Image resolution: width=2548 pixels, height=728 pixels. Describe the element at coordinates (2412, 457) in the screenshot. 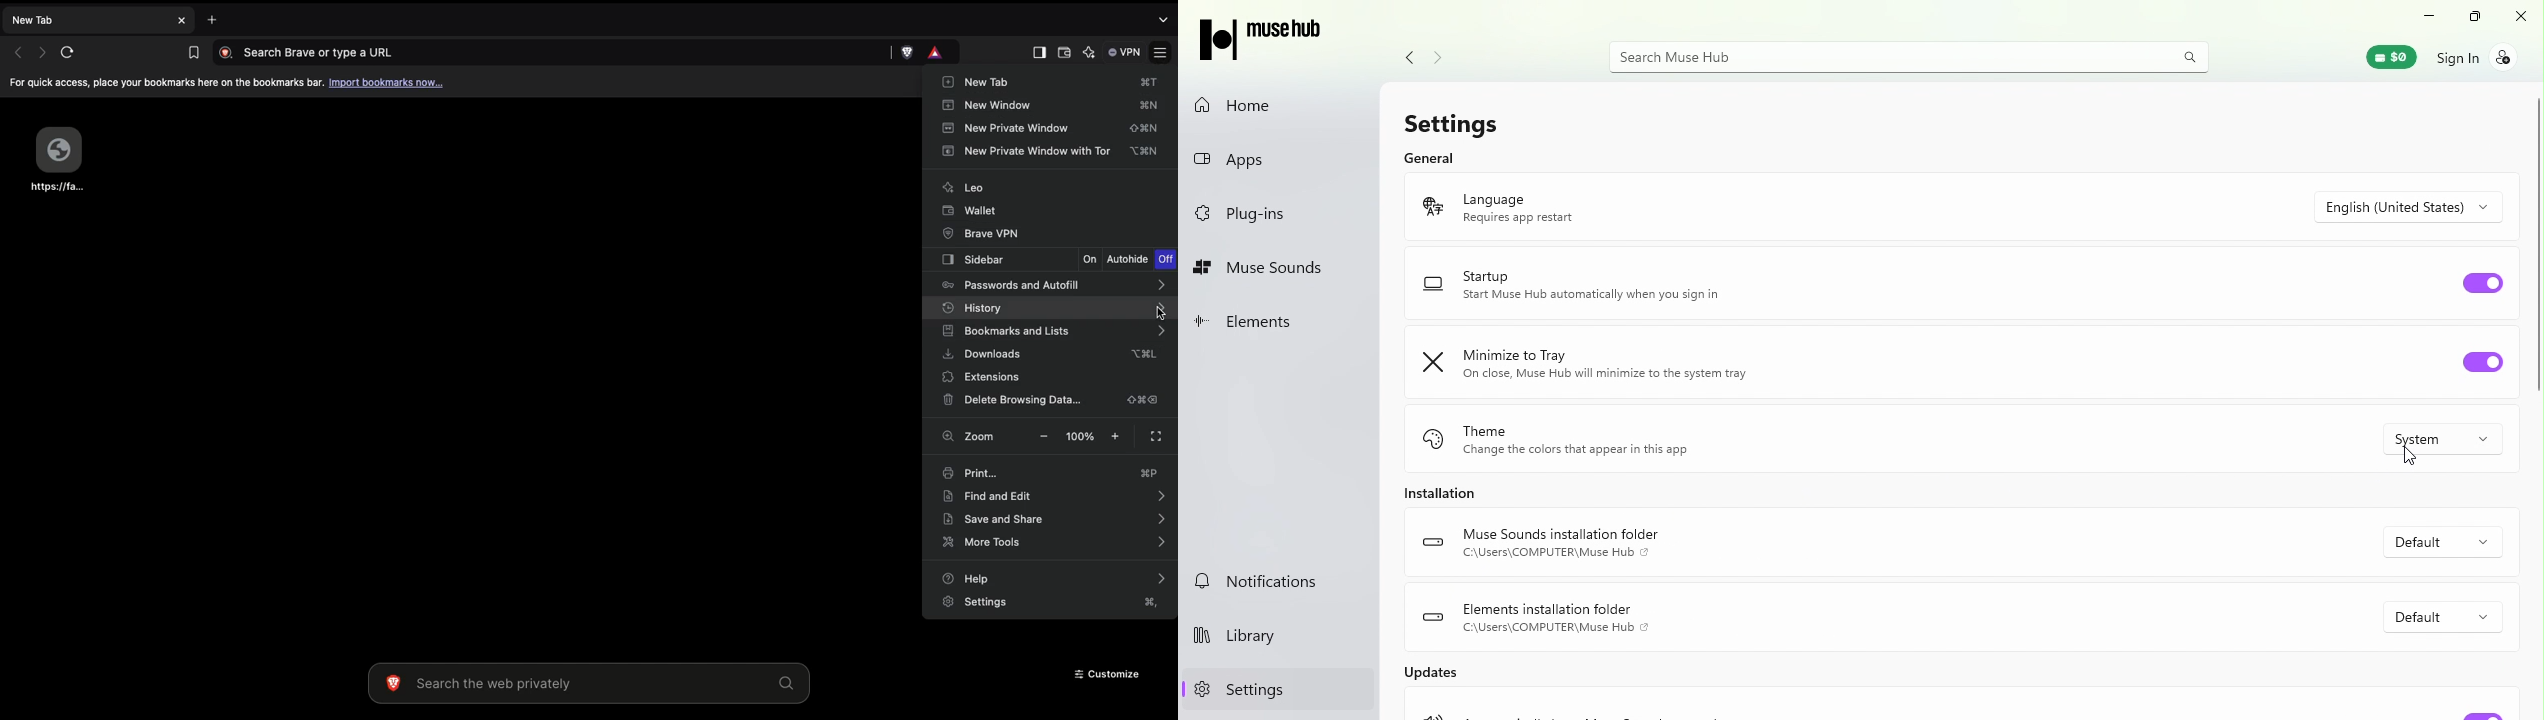

I see `Cursor` at that location.